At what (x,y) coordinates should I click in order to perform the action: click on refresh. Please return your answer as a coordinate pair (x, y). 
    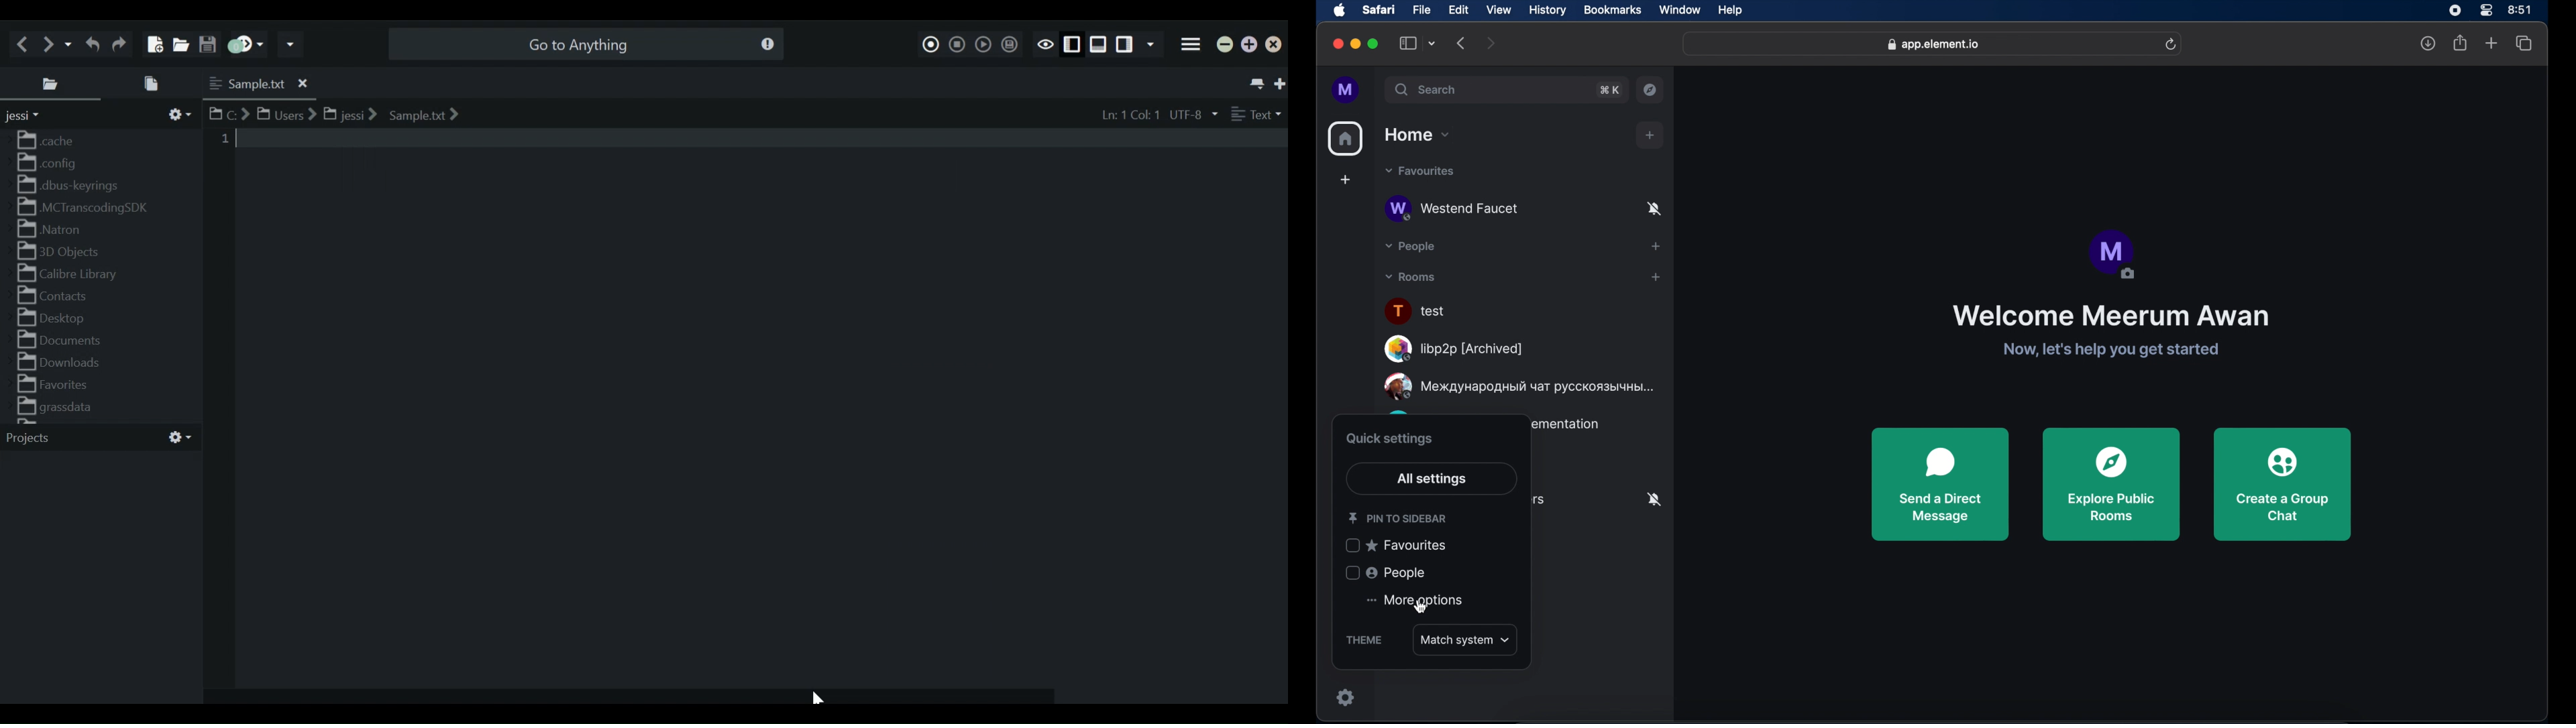
    Looking at the image, I should click on (2167, 43).